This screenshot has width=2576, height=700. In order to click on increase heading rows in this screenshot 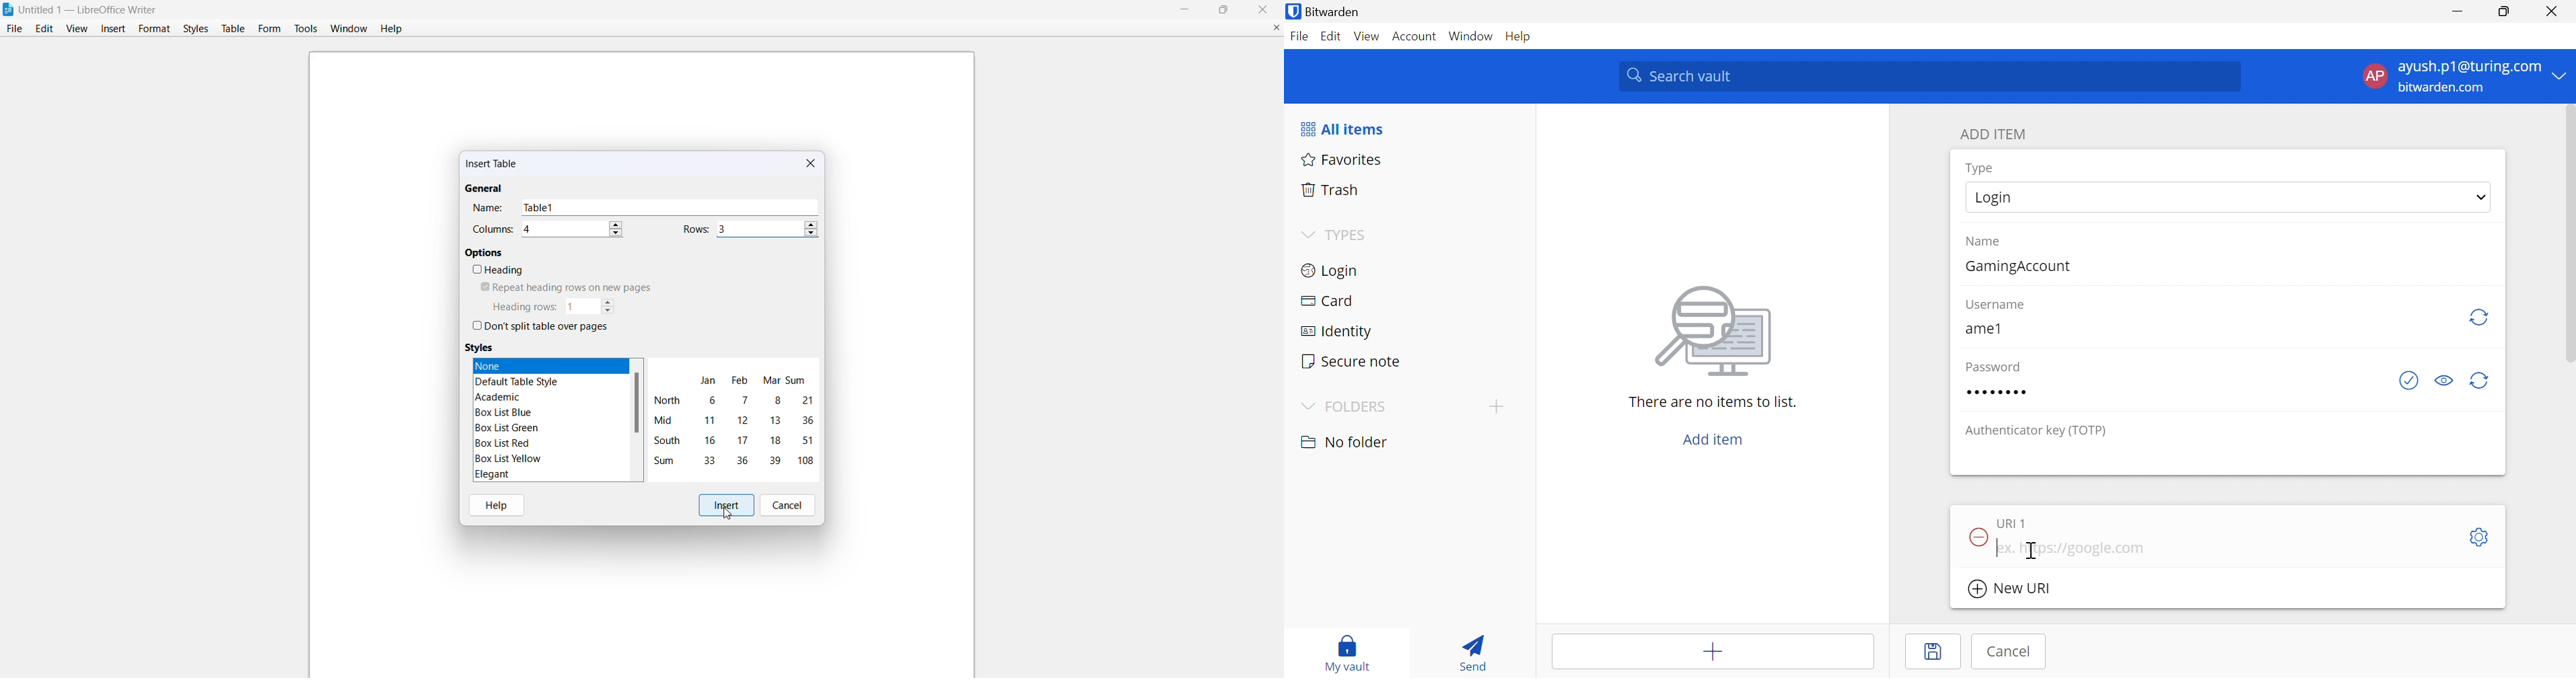, I will do `click(609, 301)`.